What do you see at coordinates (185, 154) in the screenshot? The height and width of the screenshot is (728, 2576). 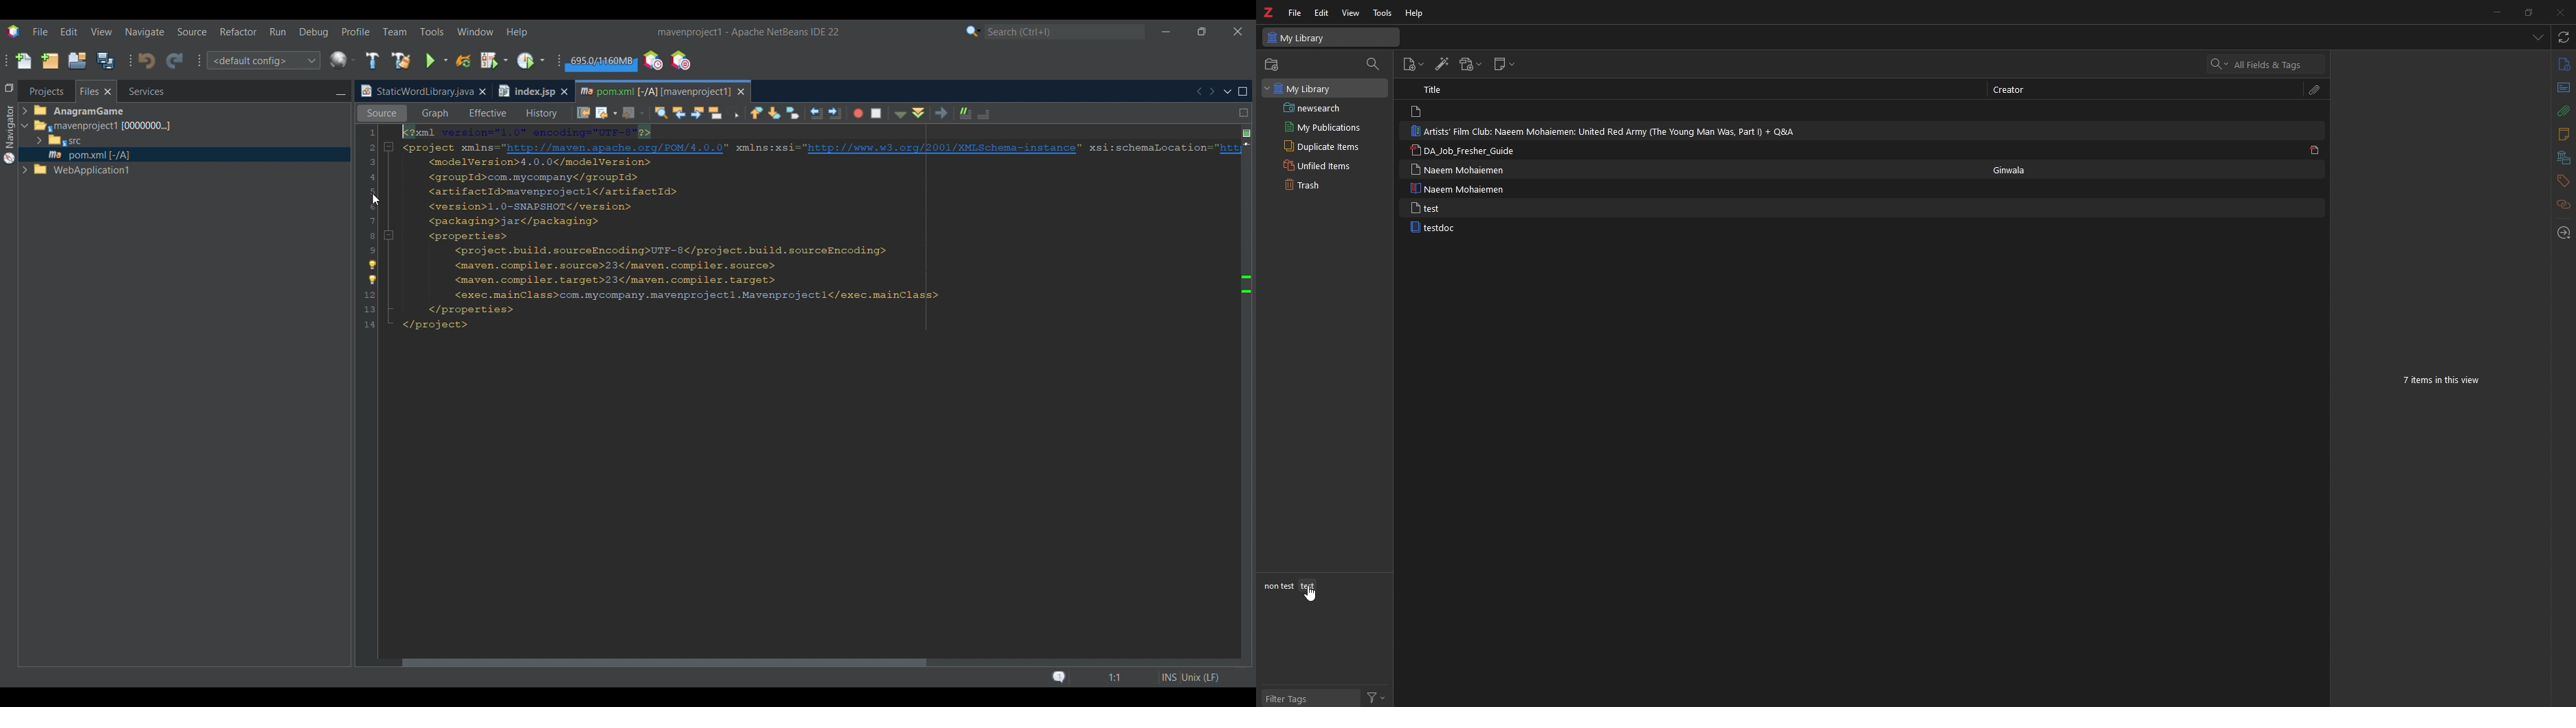 I see `Selected file highlighted` at bounding box center [185, 154].